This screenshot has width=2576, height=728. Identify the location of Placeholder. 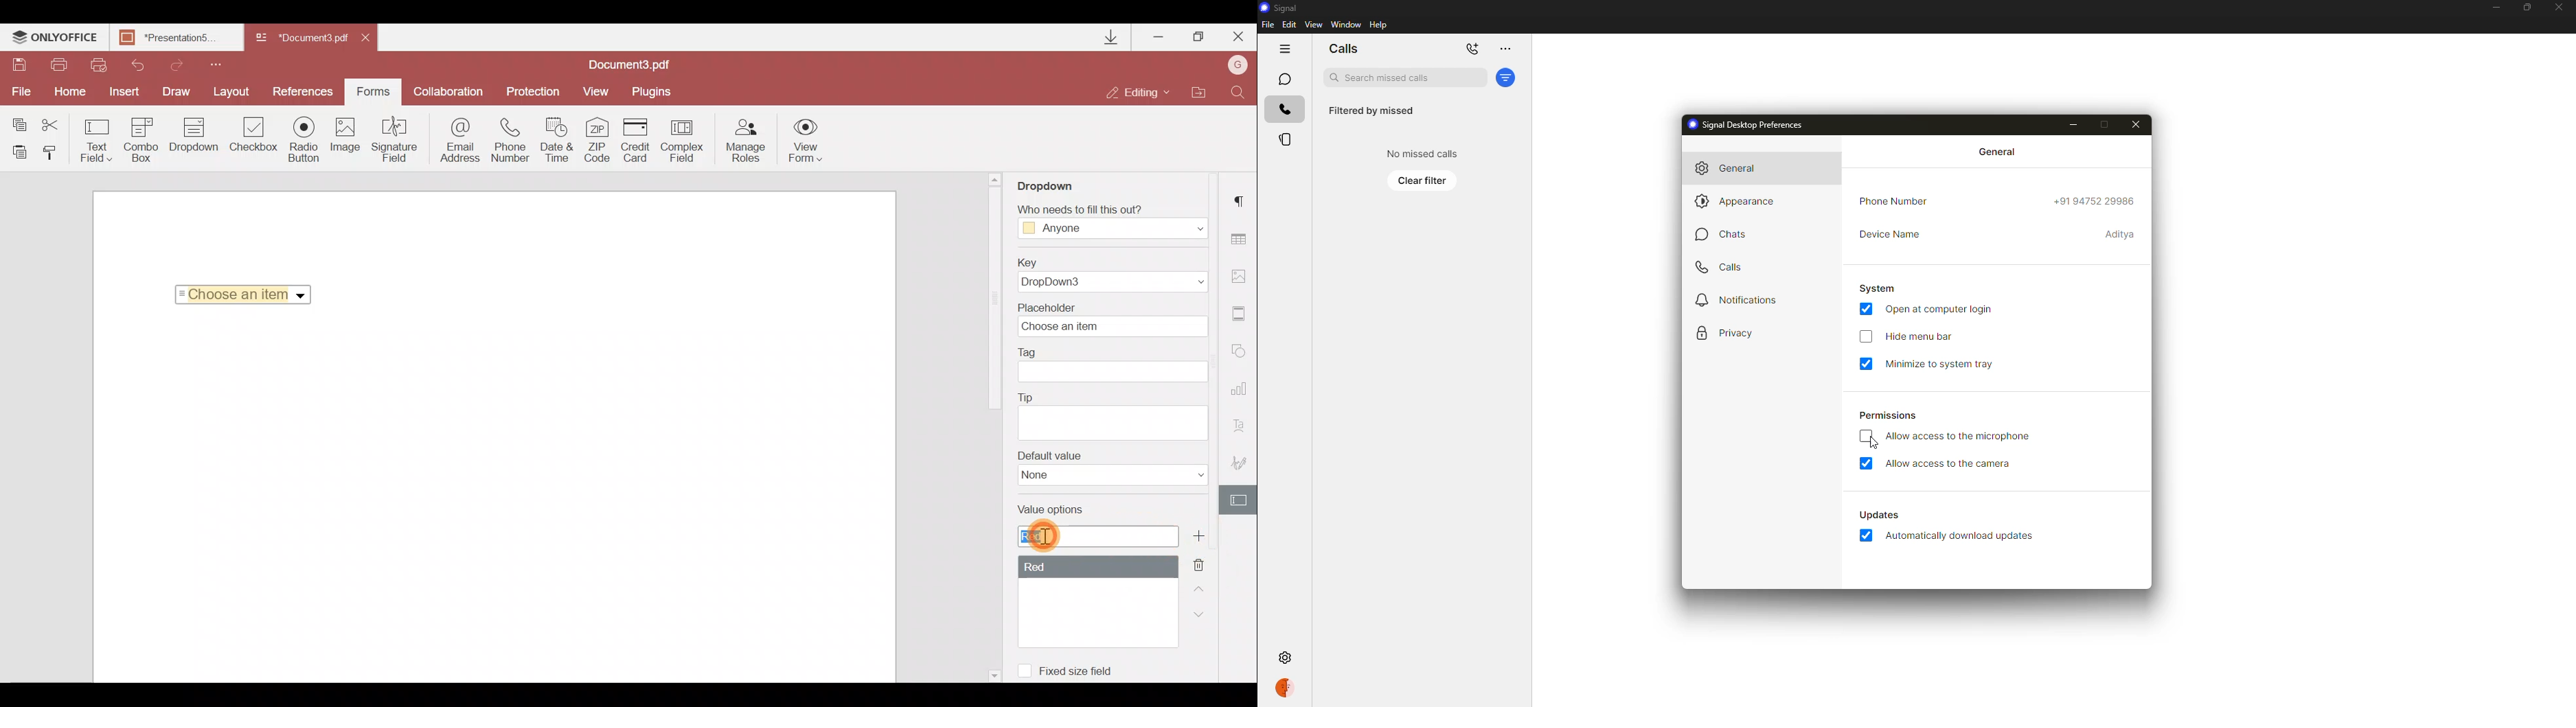
(1109, 319).